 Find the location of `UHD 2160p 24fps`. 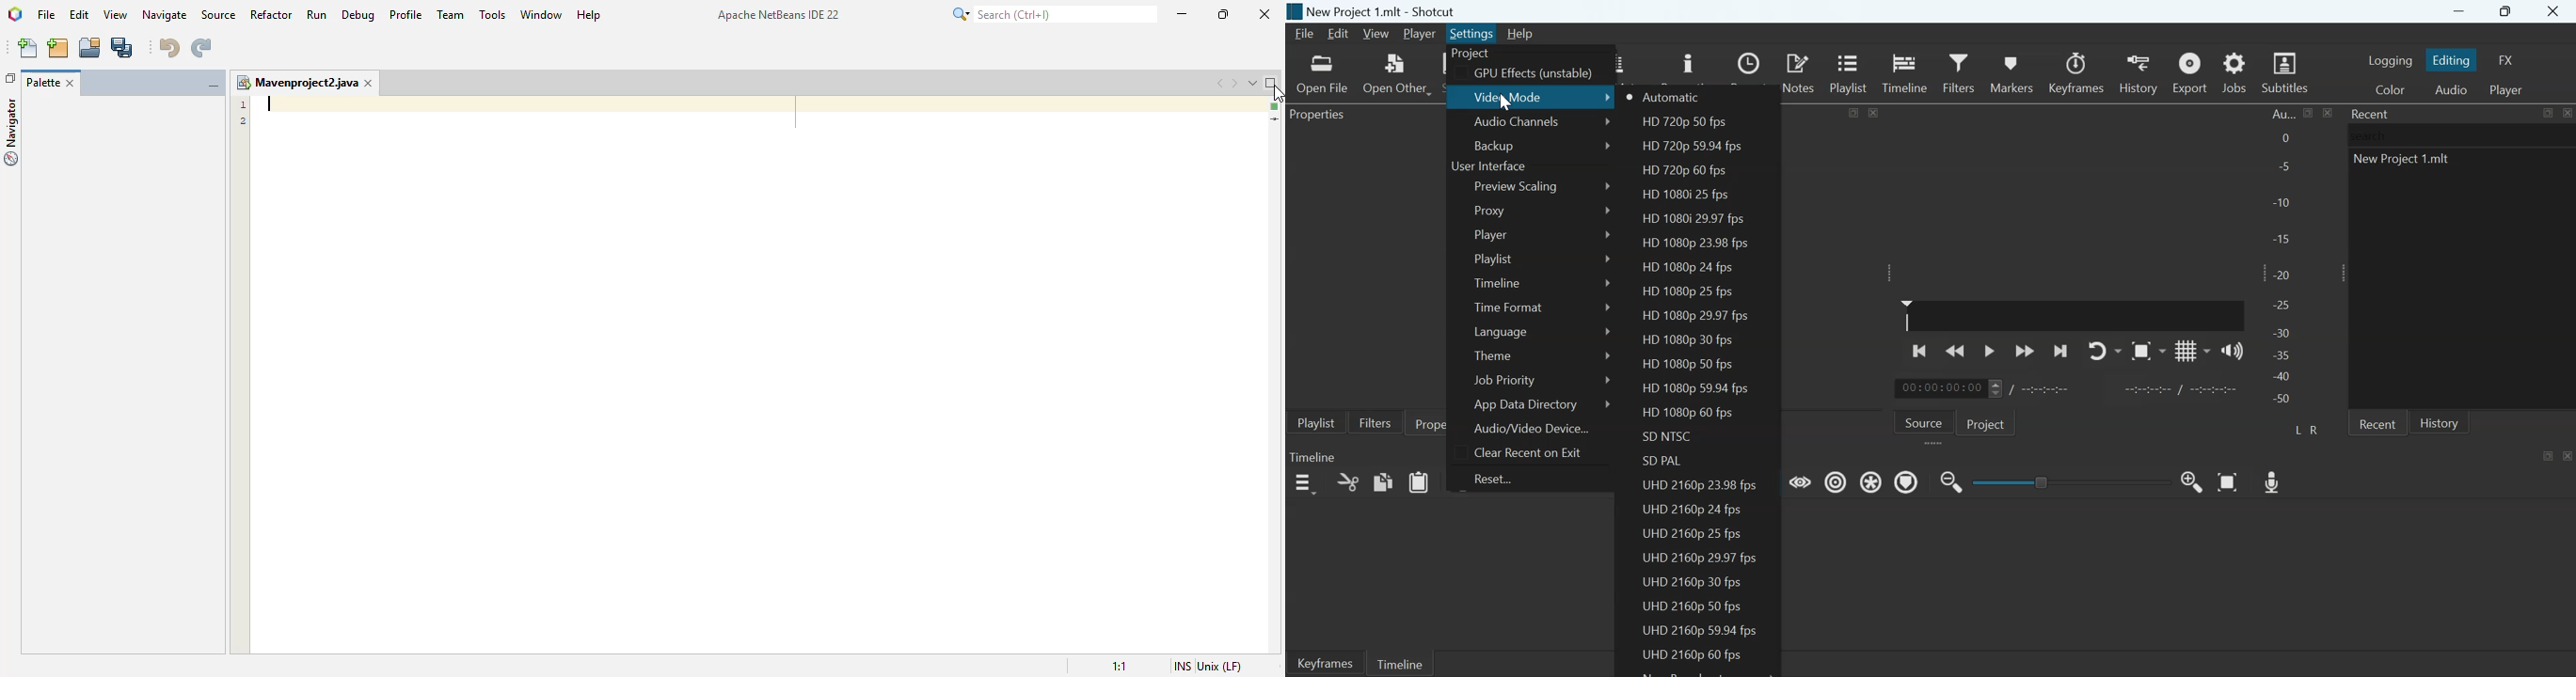

UHD 2160p 24fps is located at coordinates (1693, 507).